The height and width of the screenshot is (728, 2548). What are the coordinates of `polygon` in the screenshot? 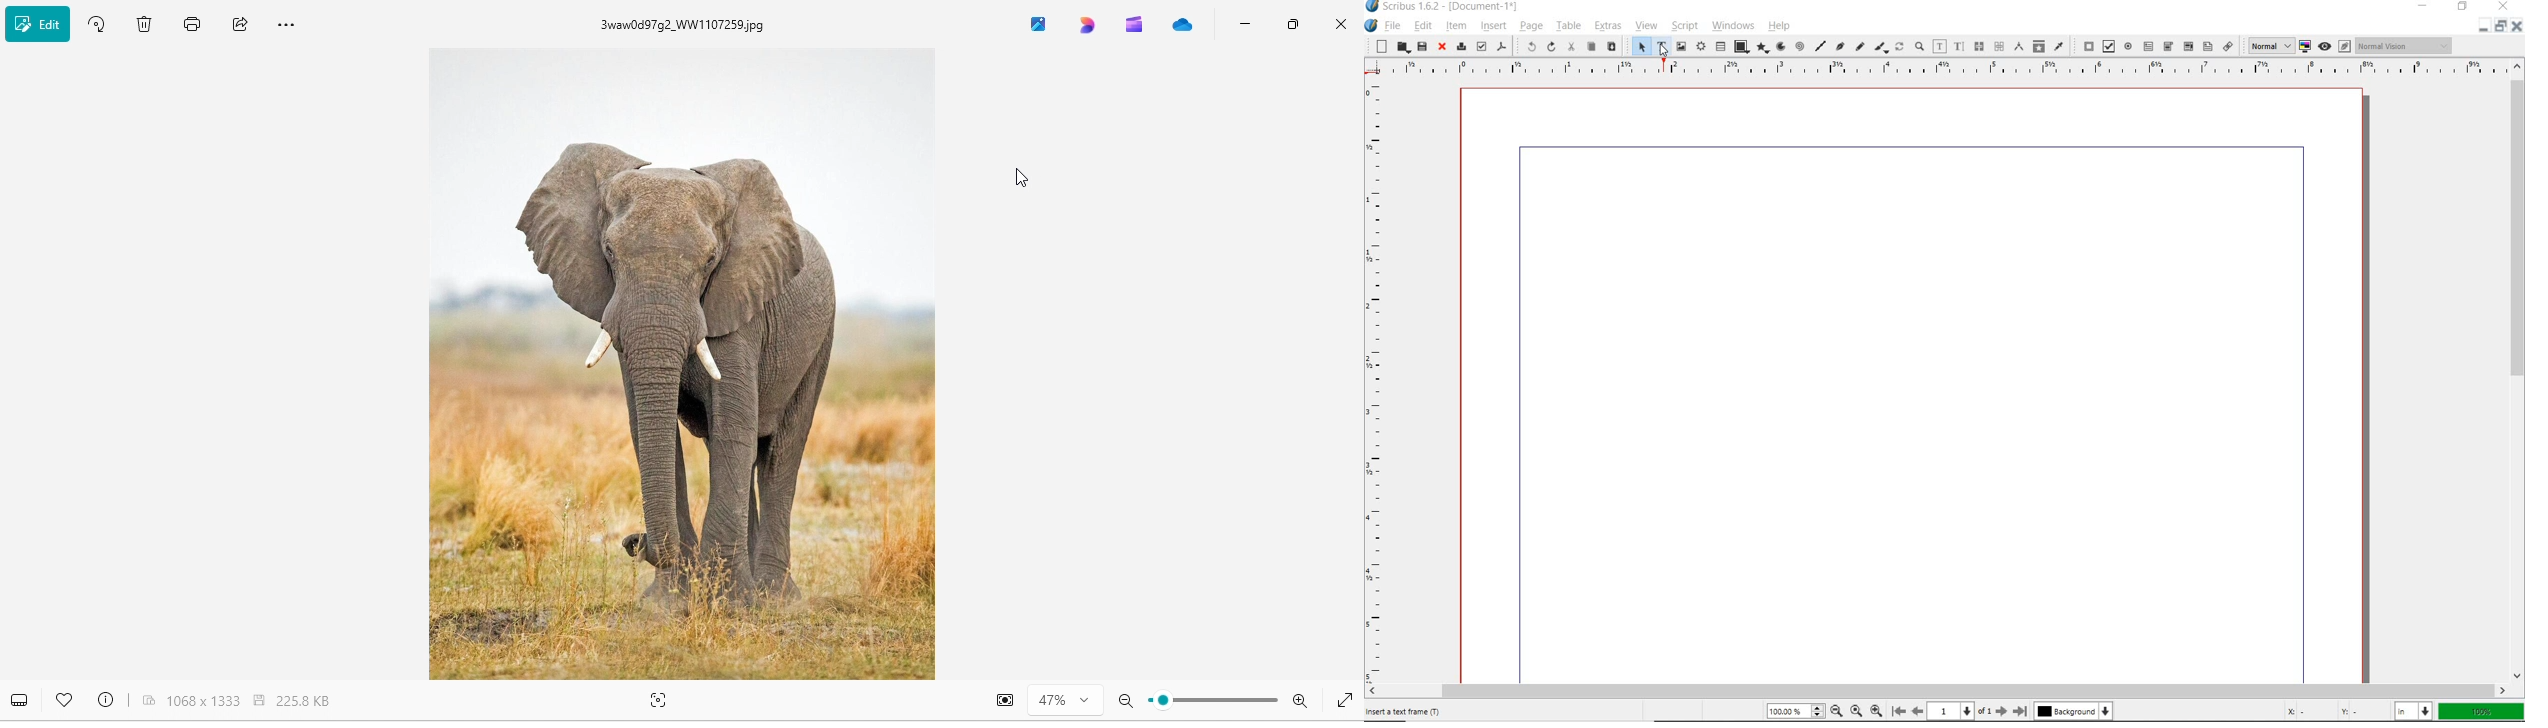 It's located at (1764, 48).